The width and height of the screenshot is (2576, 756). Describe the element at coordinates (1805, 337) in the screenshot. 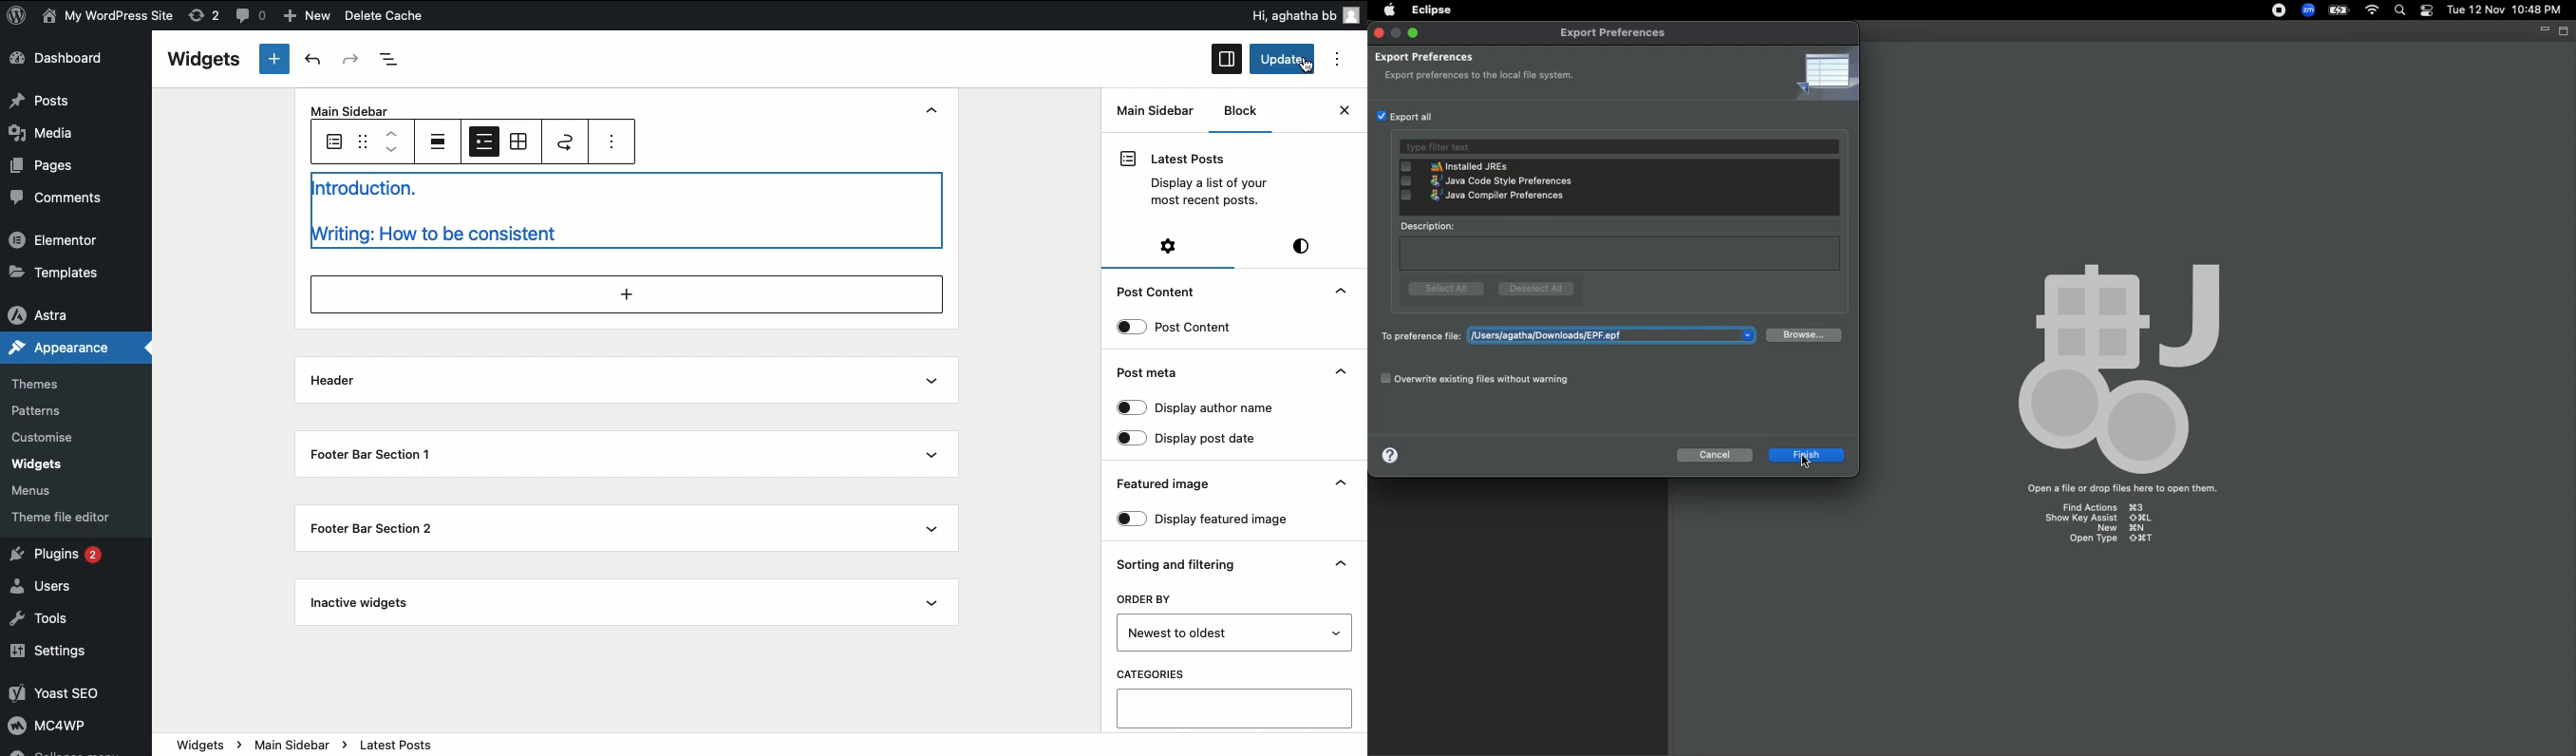

I see `Browse` at that location.